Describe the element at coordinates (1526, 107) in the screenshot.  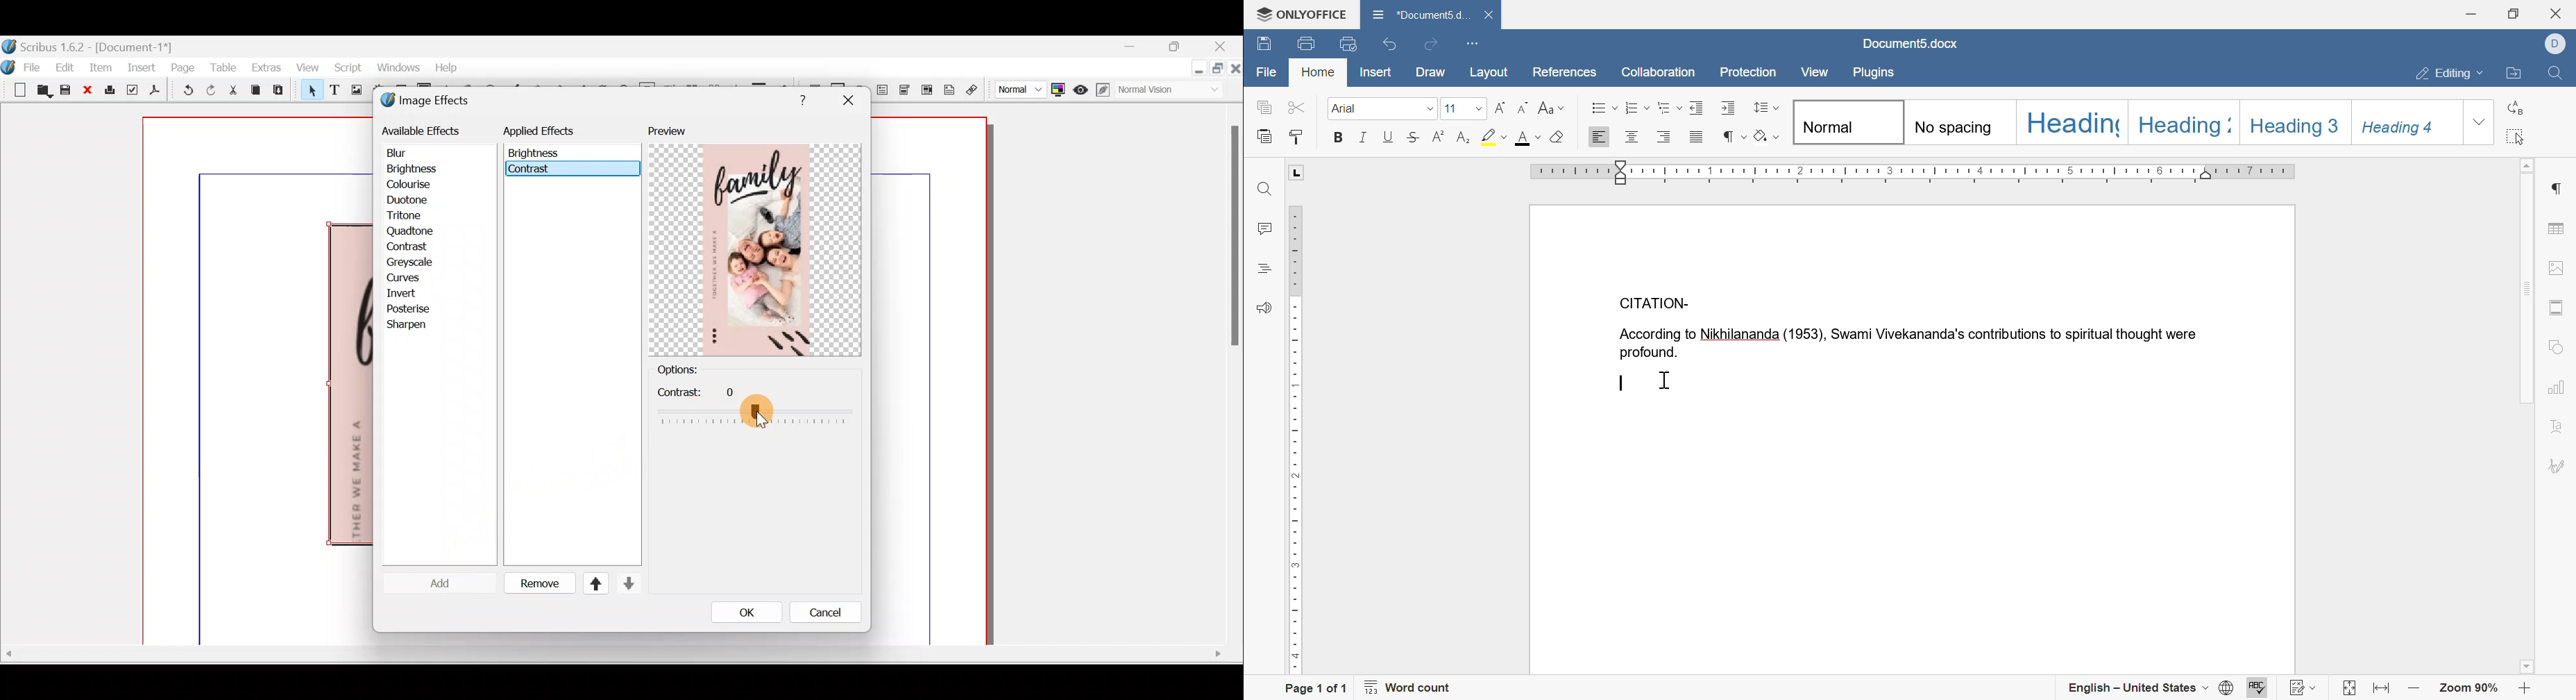
I see `decrement font size` at that location.